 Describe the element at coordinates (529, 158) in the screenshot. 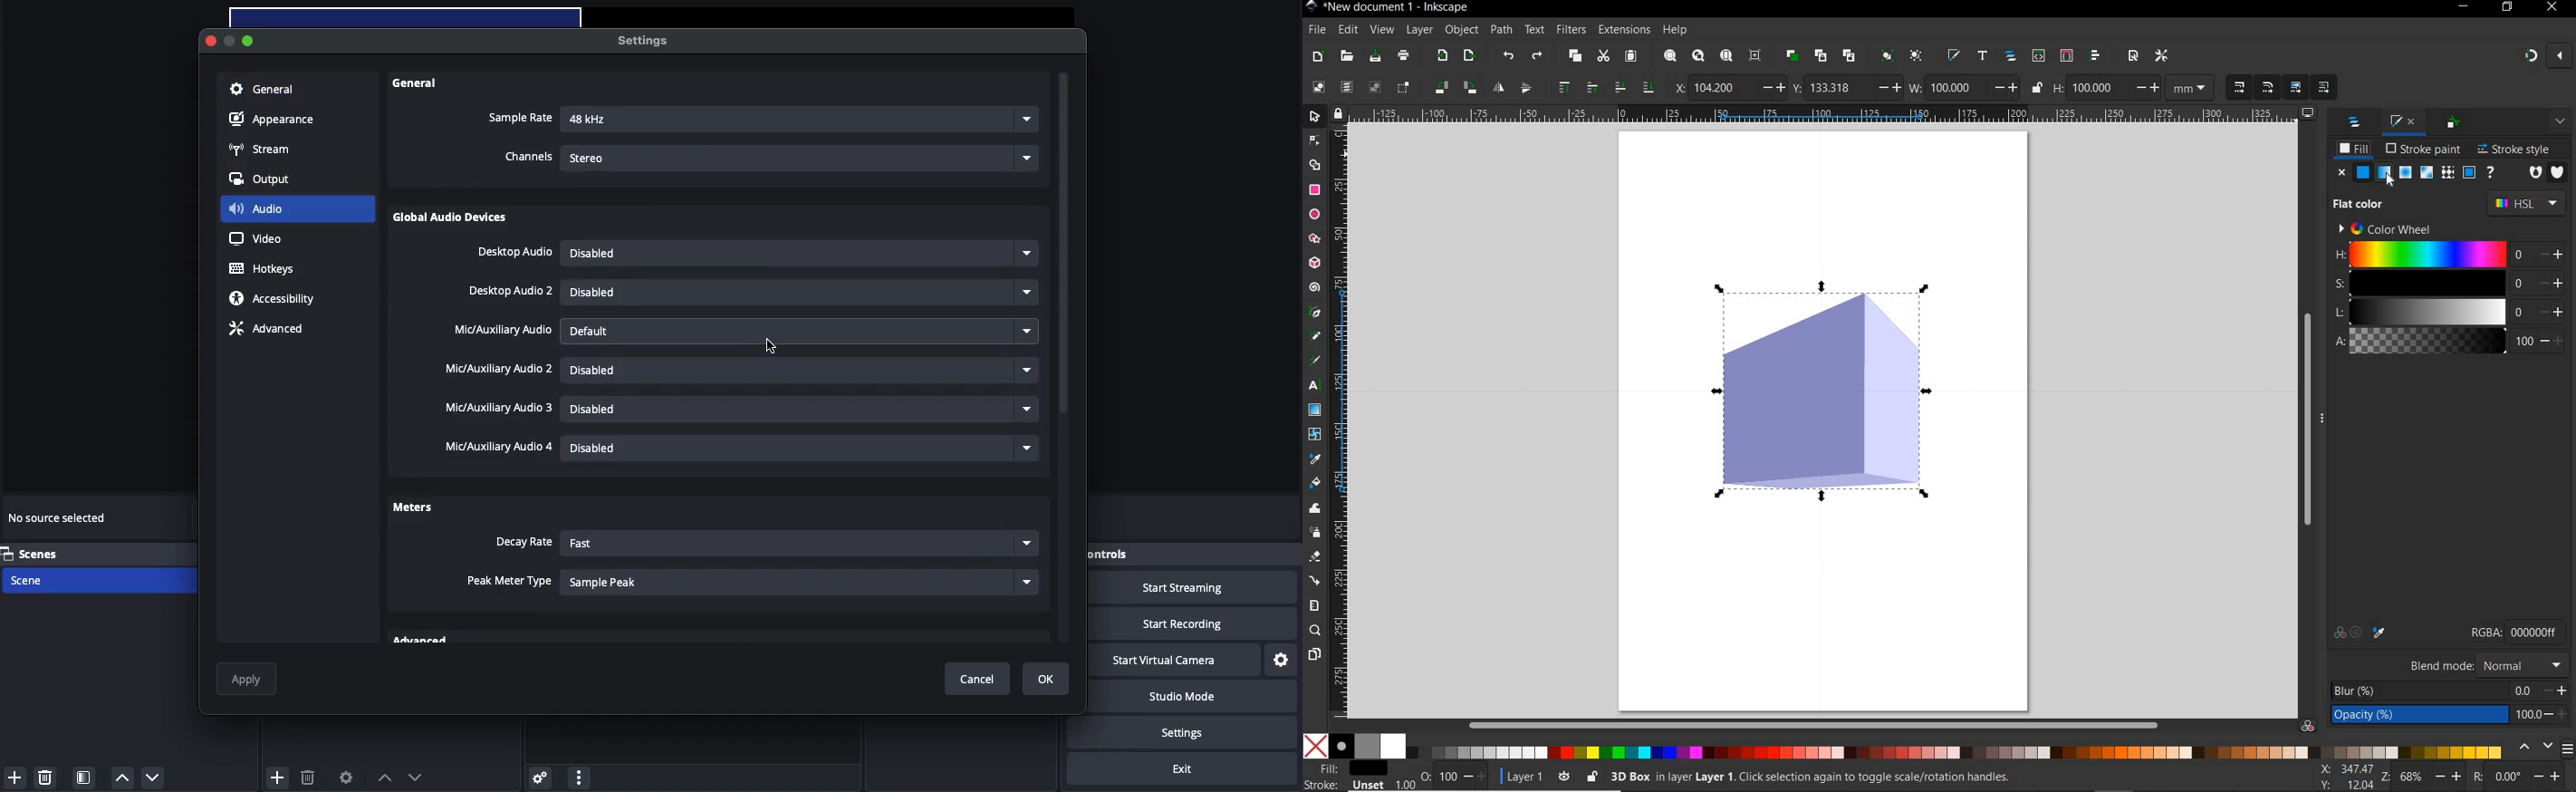

I see `Channels` at that location.